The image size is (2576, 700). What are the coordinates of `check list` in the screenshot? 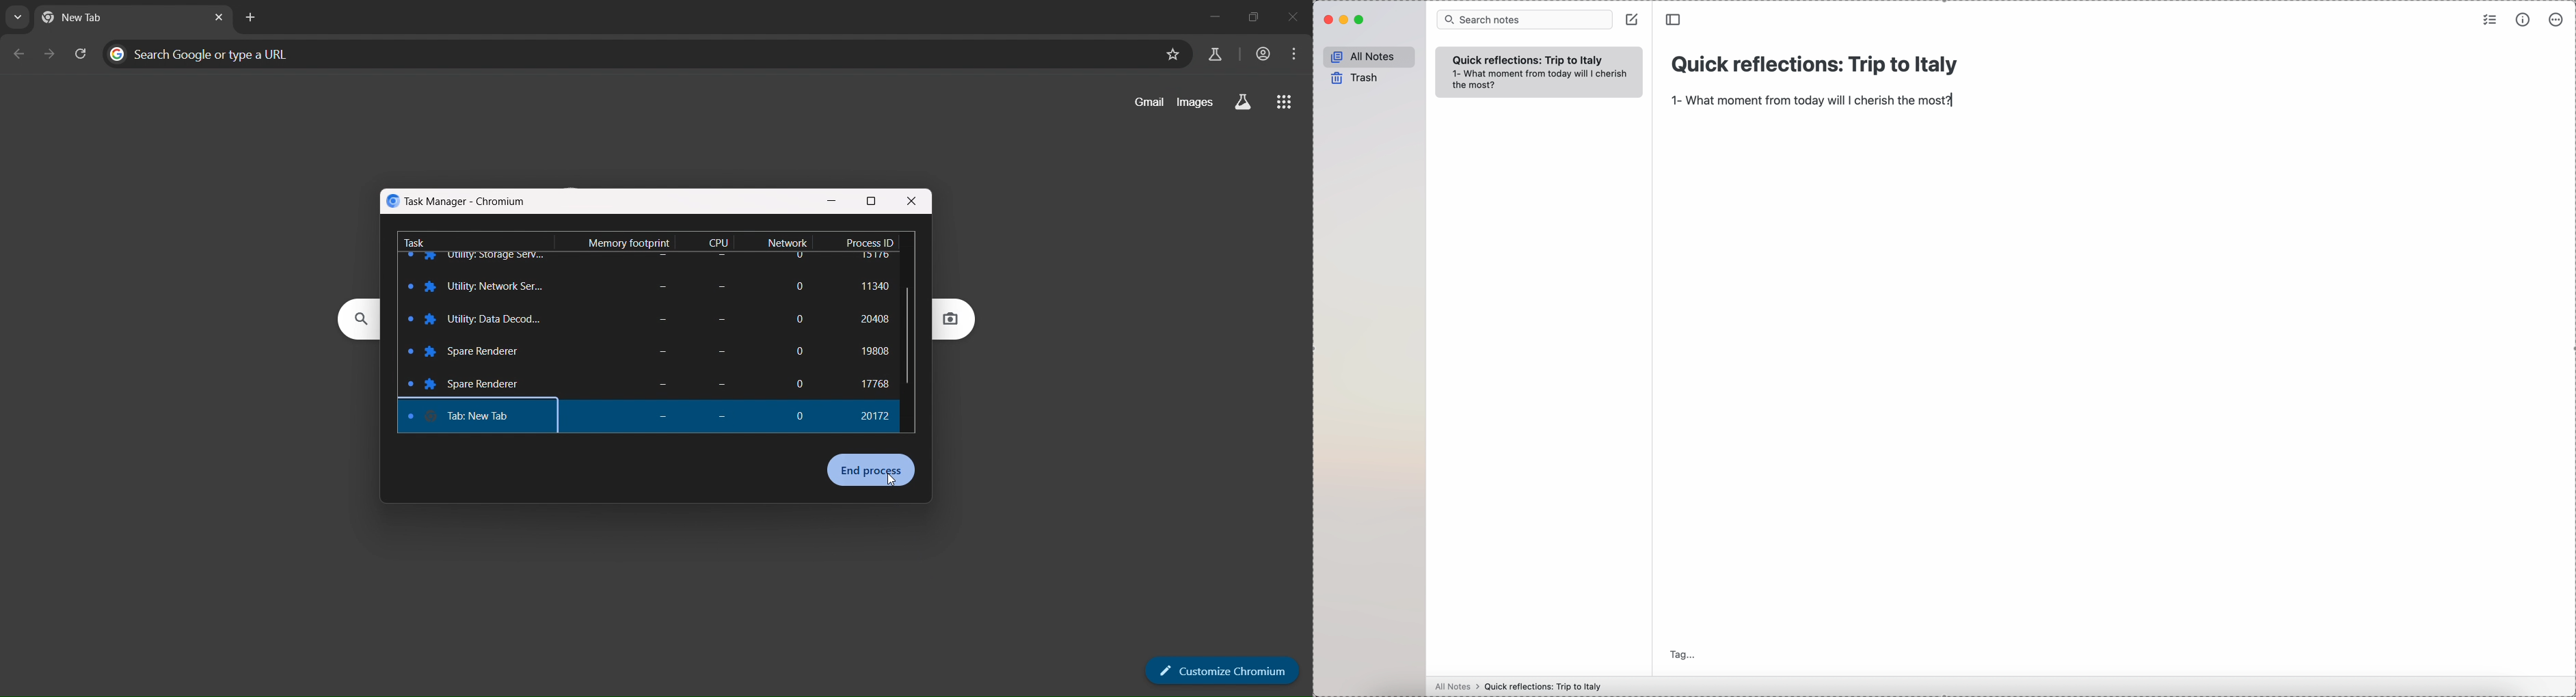 It's located at (2490, 19).